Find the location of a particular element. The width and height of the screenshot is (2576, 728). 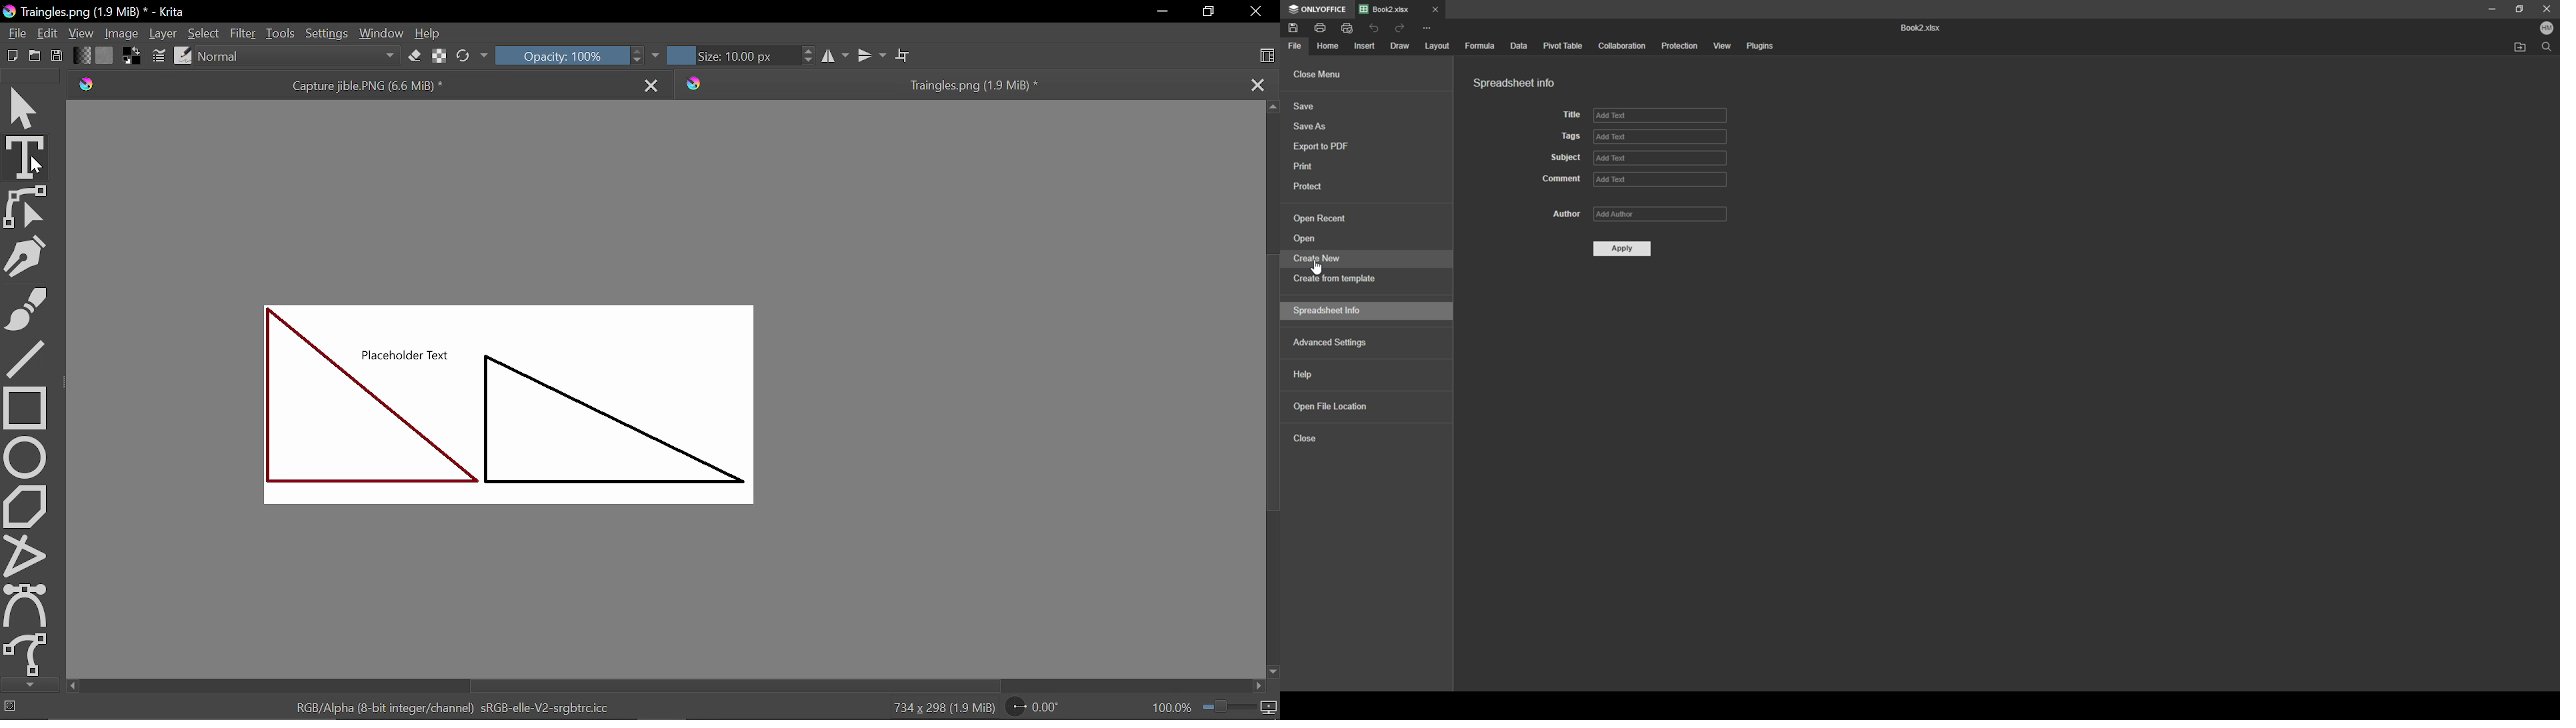

Close tab is located at coordinates (653, 82).